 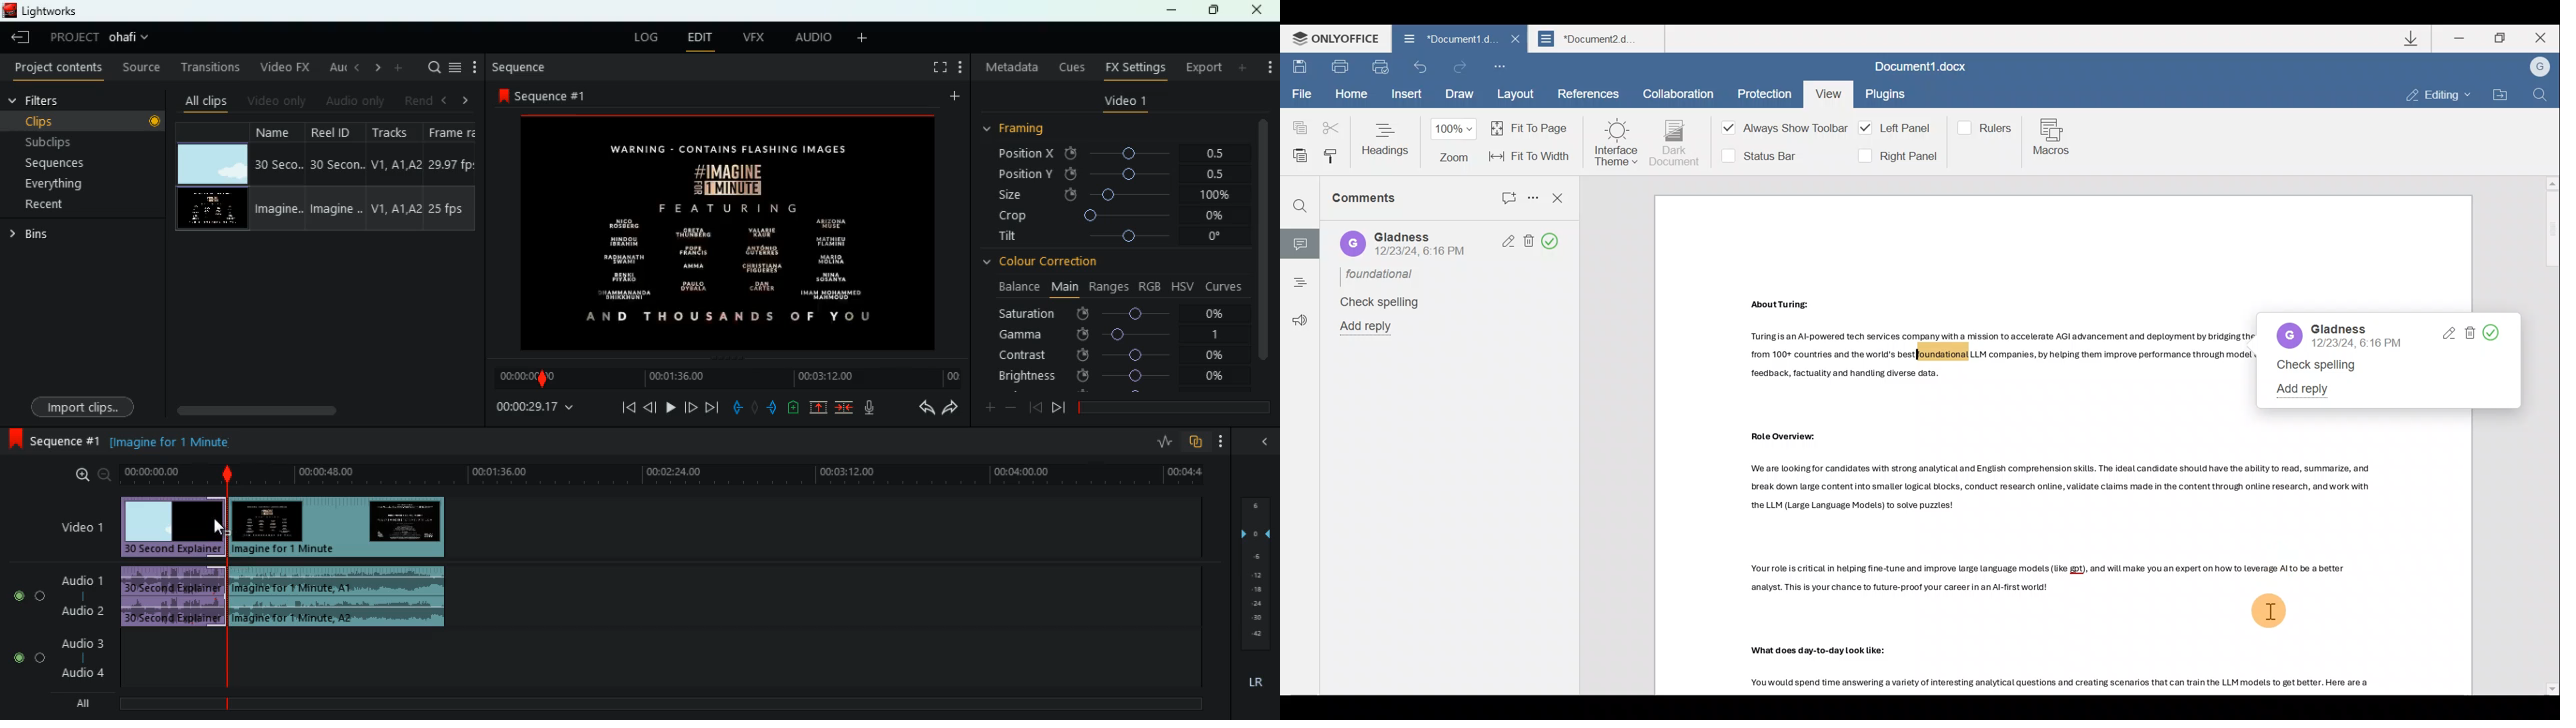 What do you see at coordinates (1226, 285) in the screenshot?
I see `curves` at bounding box center [1226, 285].